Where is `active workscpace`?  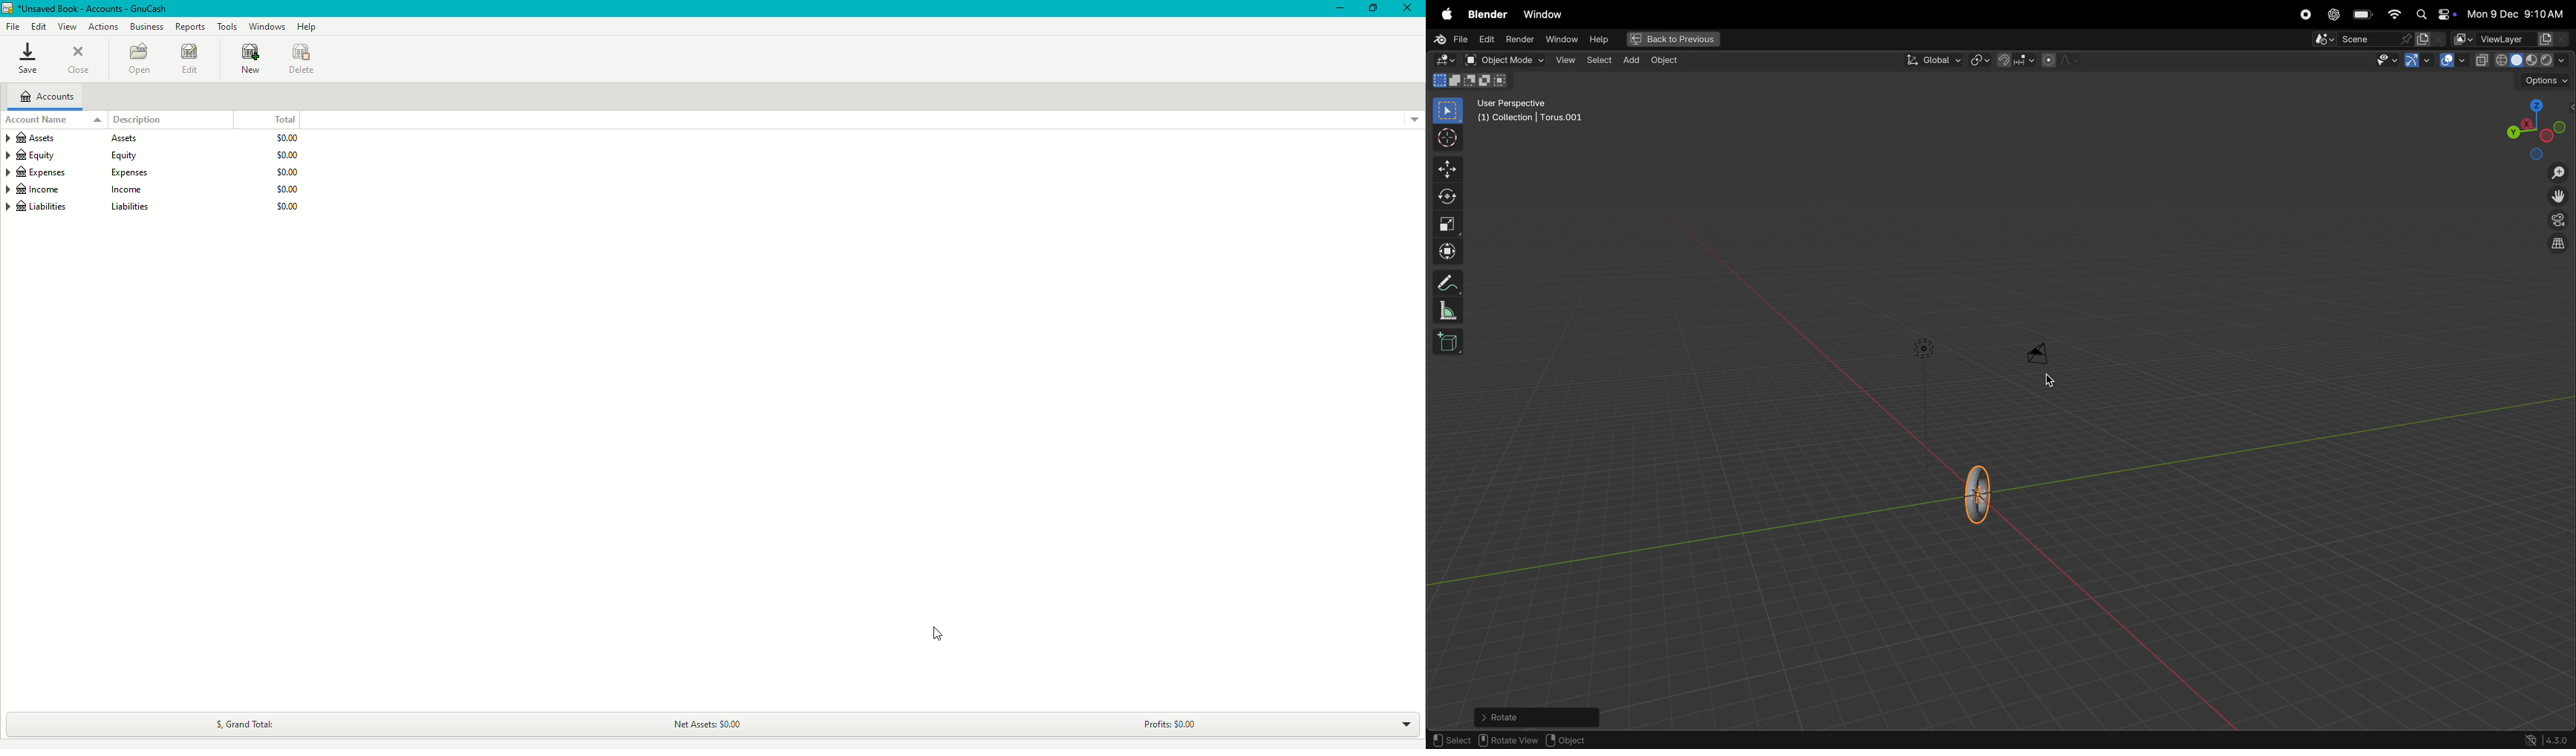
active workscpace is located at coordinates (2465, 38).